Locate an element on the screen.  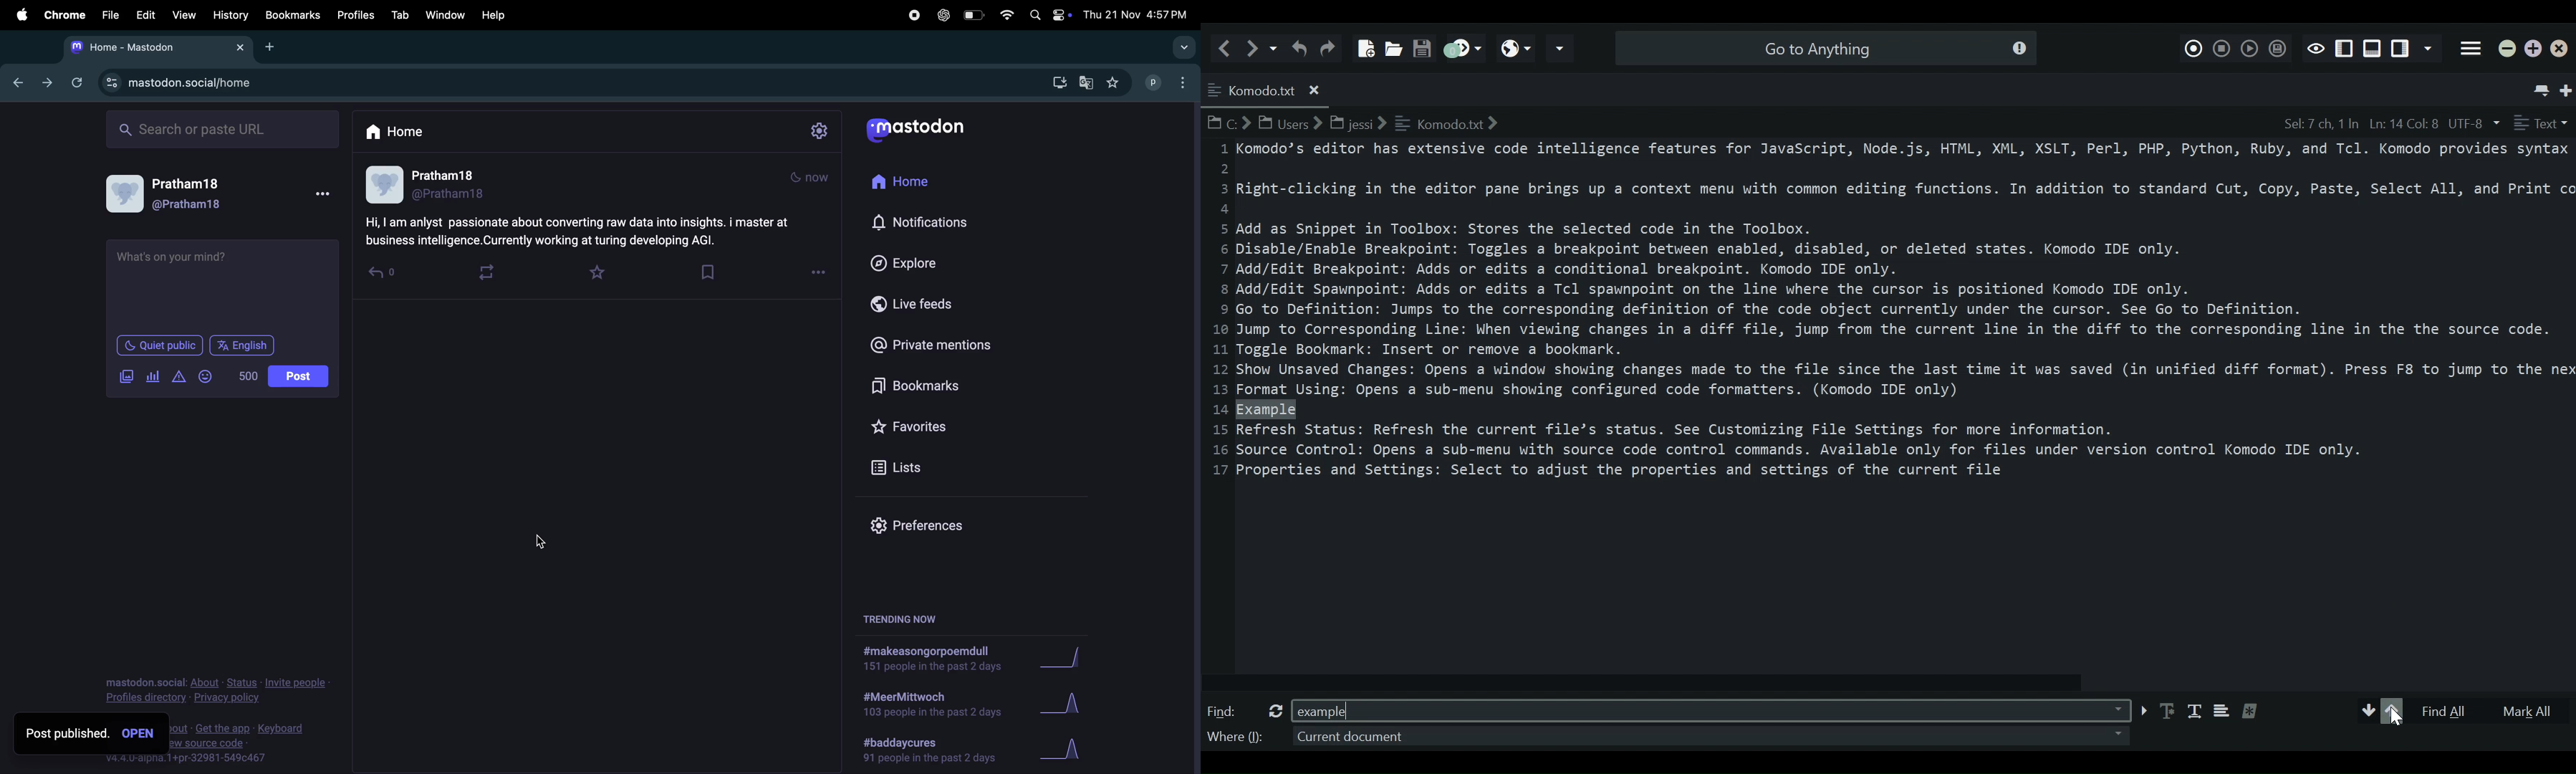
apple menu is located at coordinates (16, 14).